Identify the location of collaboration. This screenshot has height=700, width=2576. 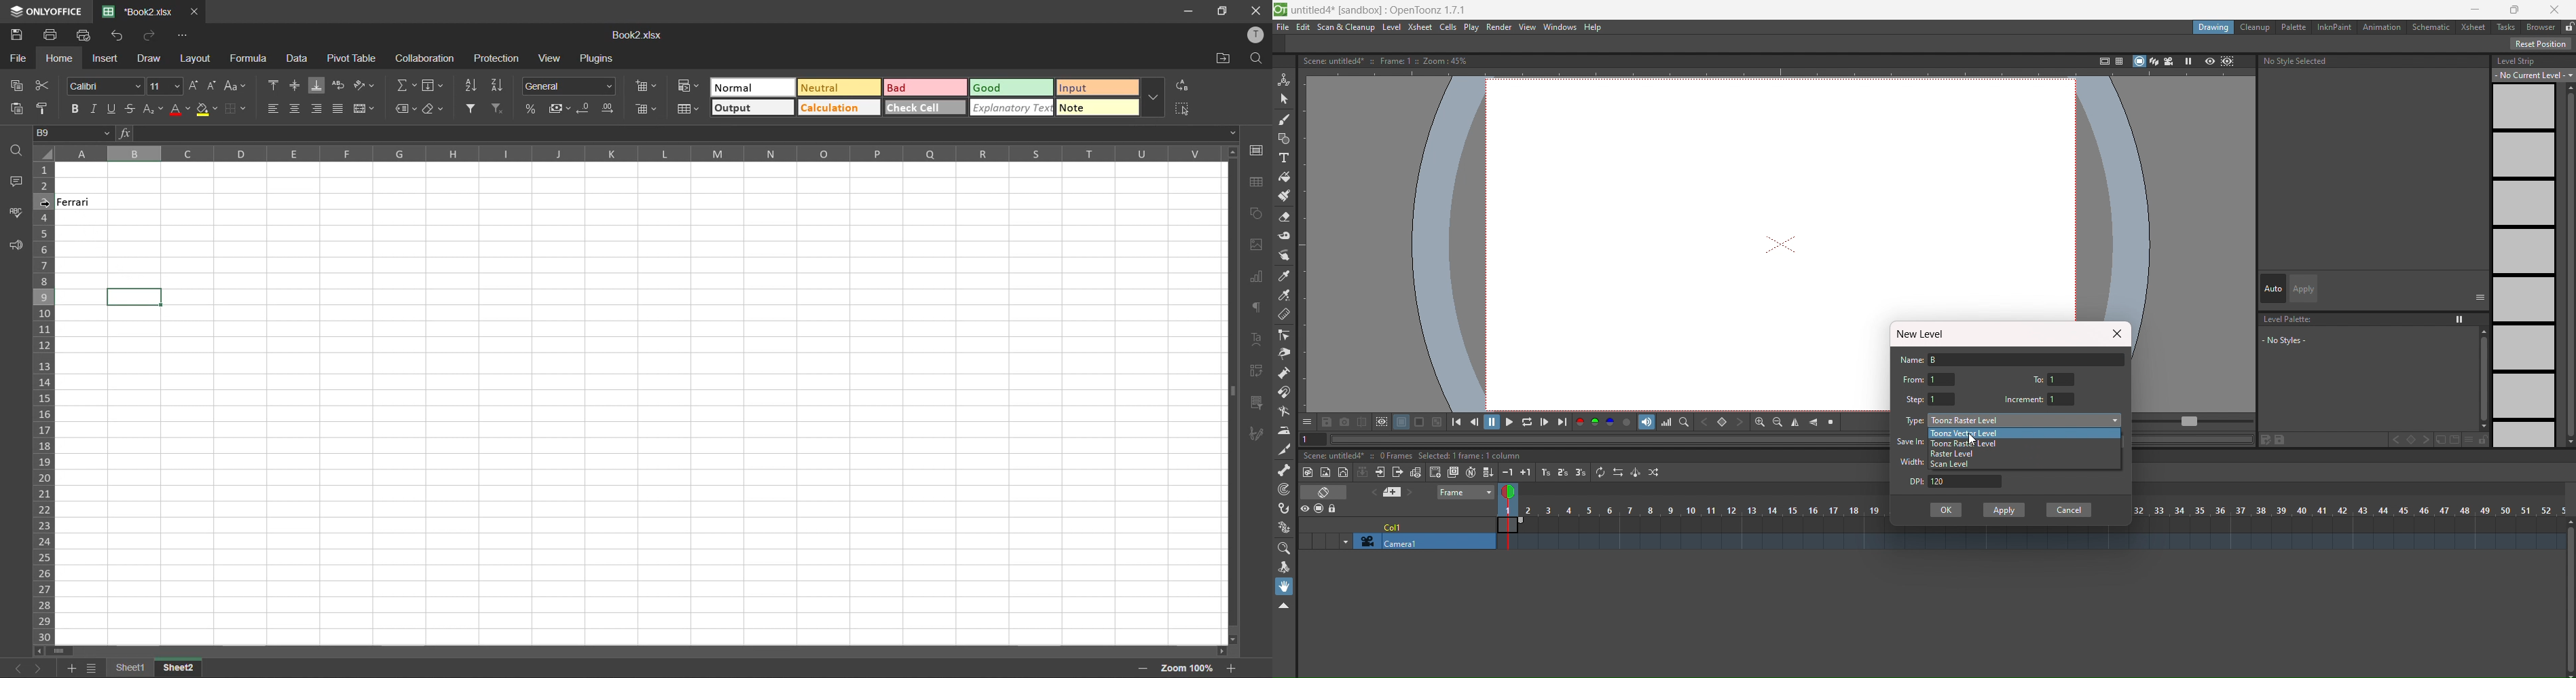
(426, 58).